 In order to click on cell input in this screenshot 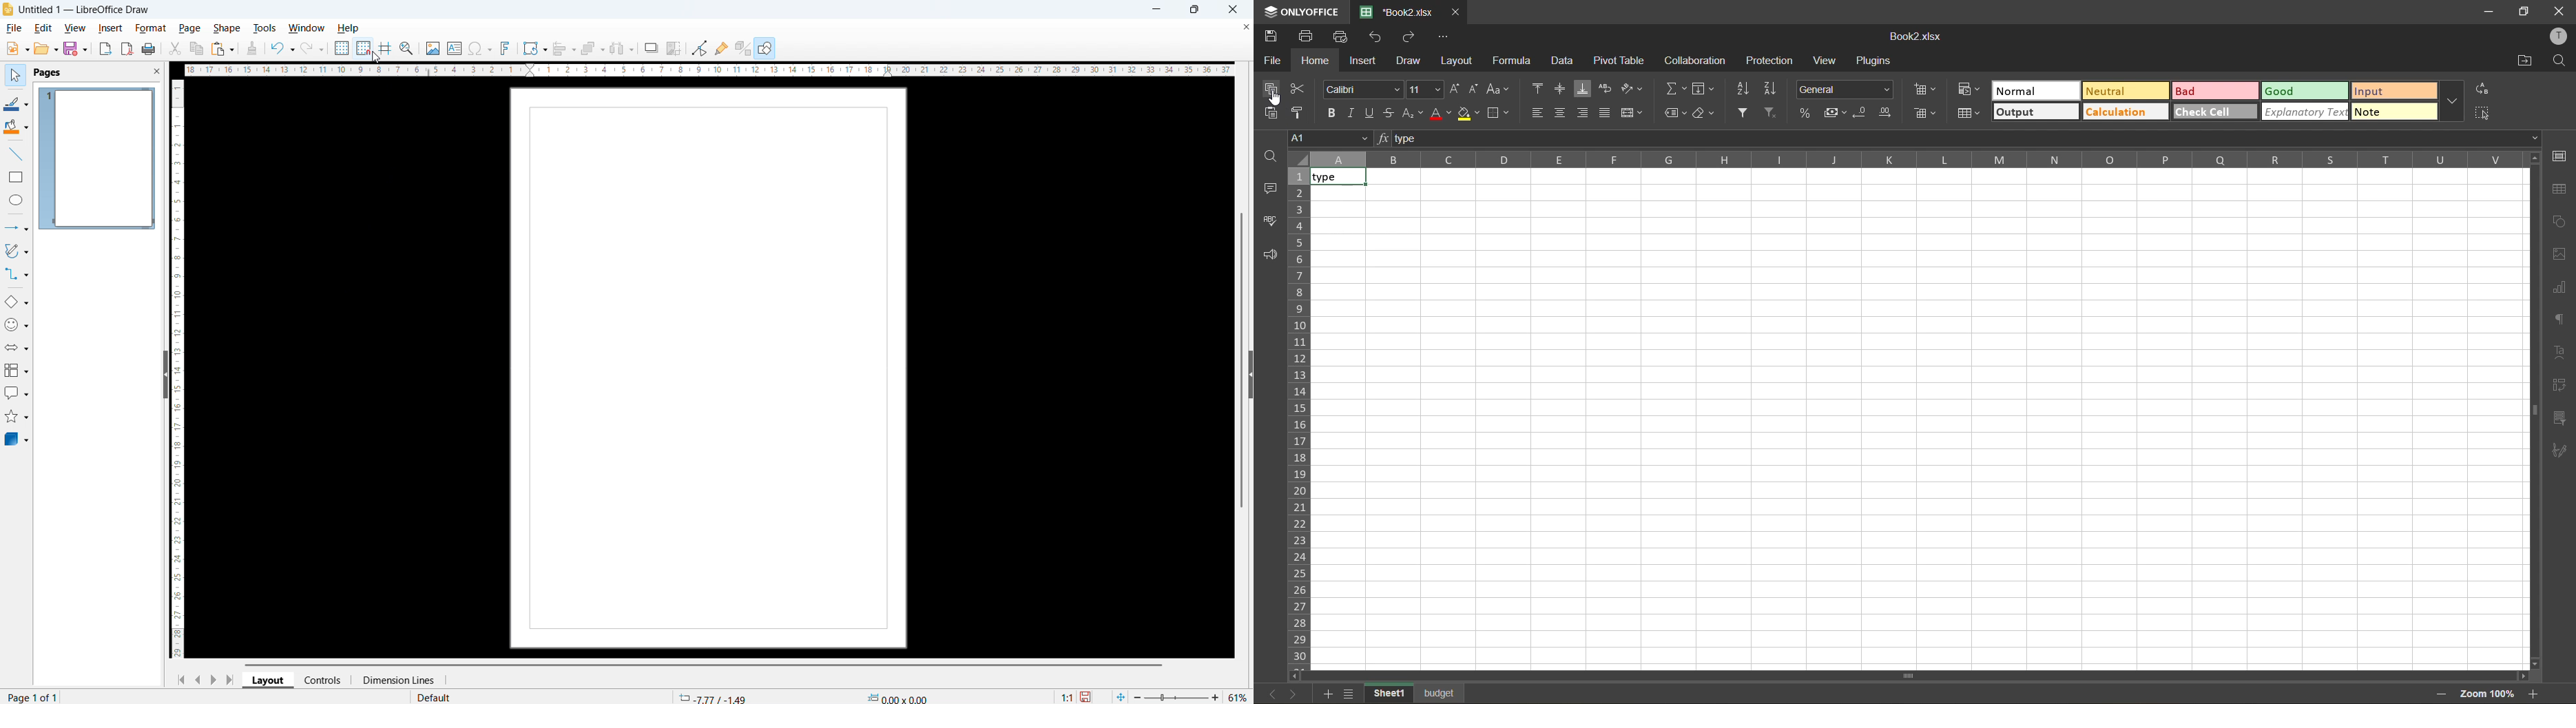, I will do `click(1923, 427)`.